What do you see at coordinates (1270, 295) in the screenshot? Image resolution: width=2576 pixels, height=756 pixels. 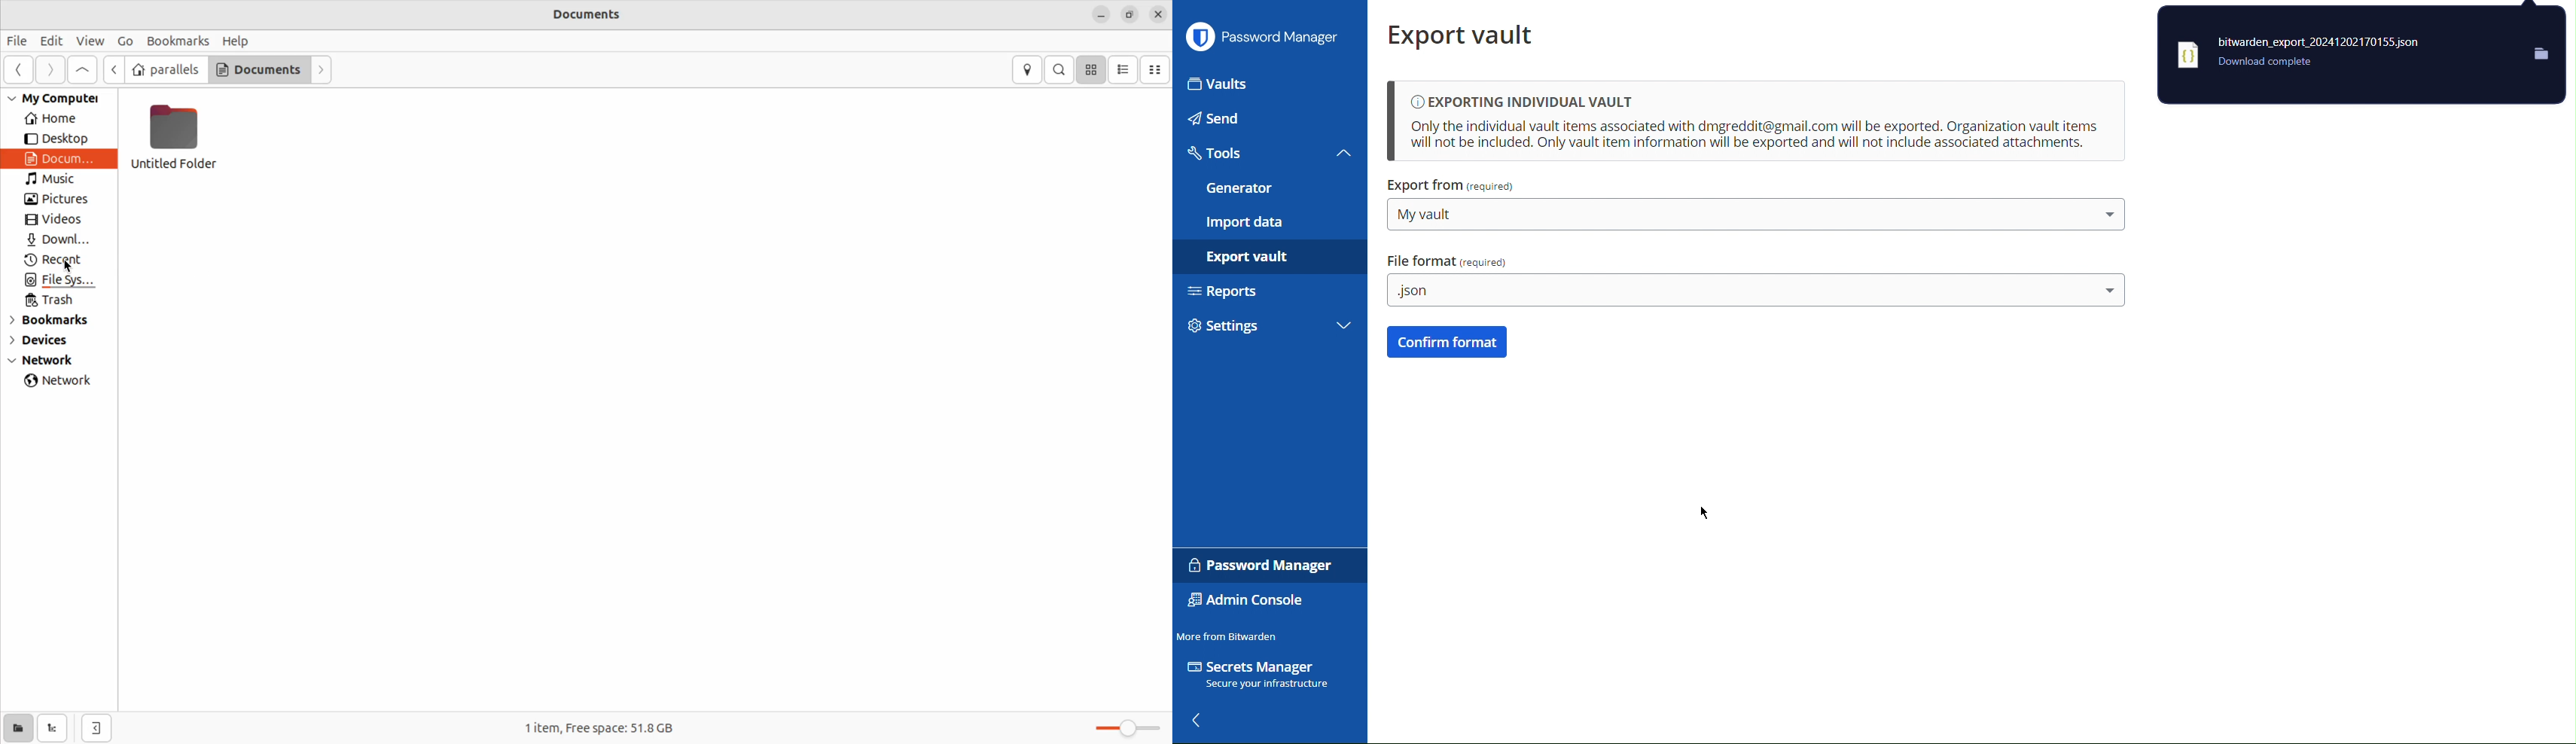 I see `Reports` at bounding box center [1270, 295].